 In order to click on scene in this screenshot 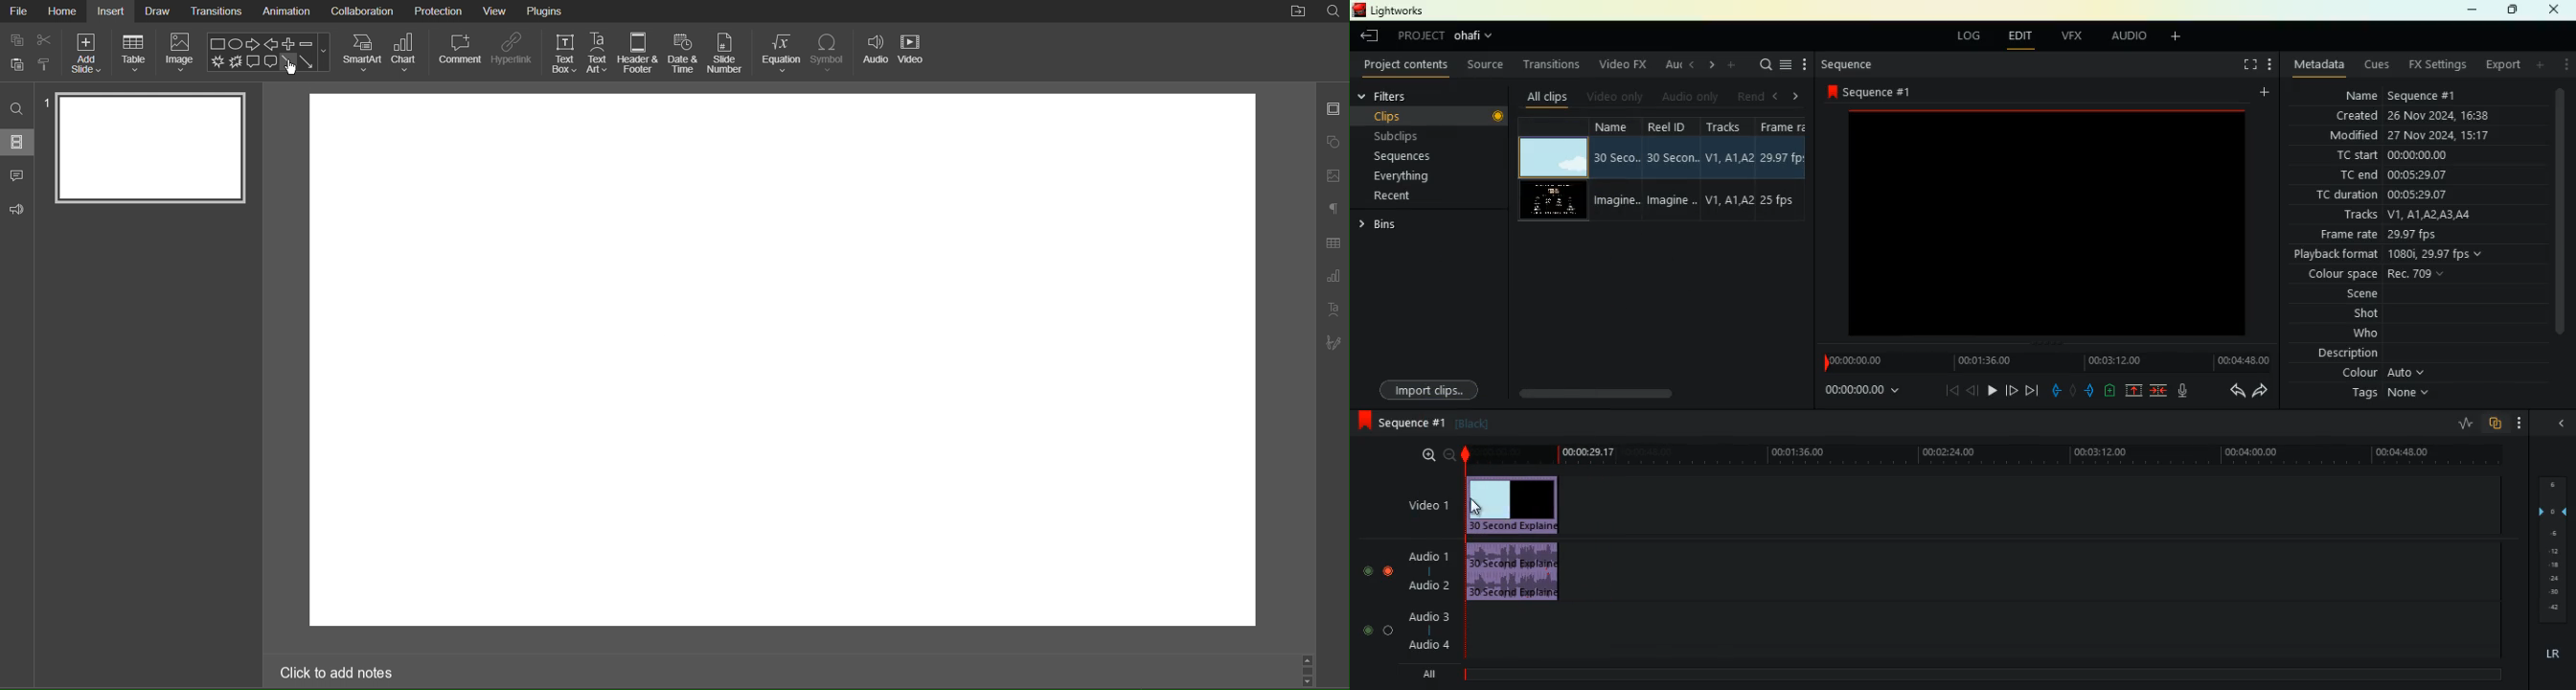, I will do `click(2341, 296)`.